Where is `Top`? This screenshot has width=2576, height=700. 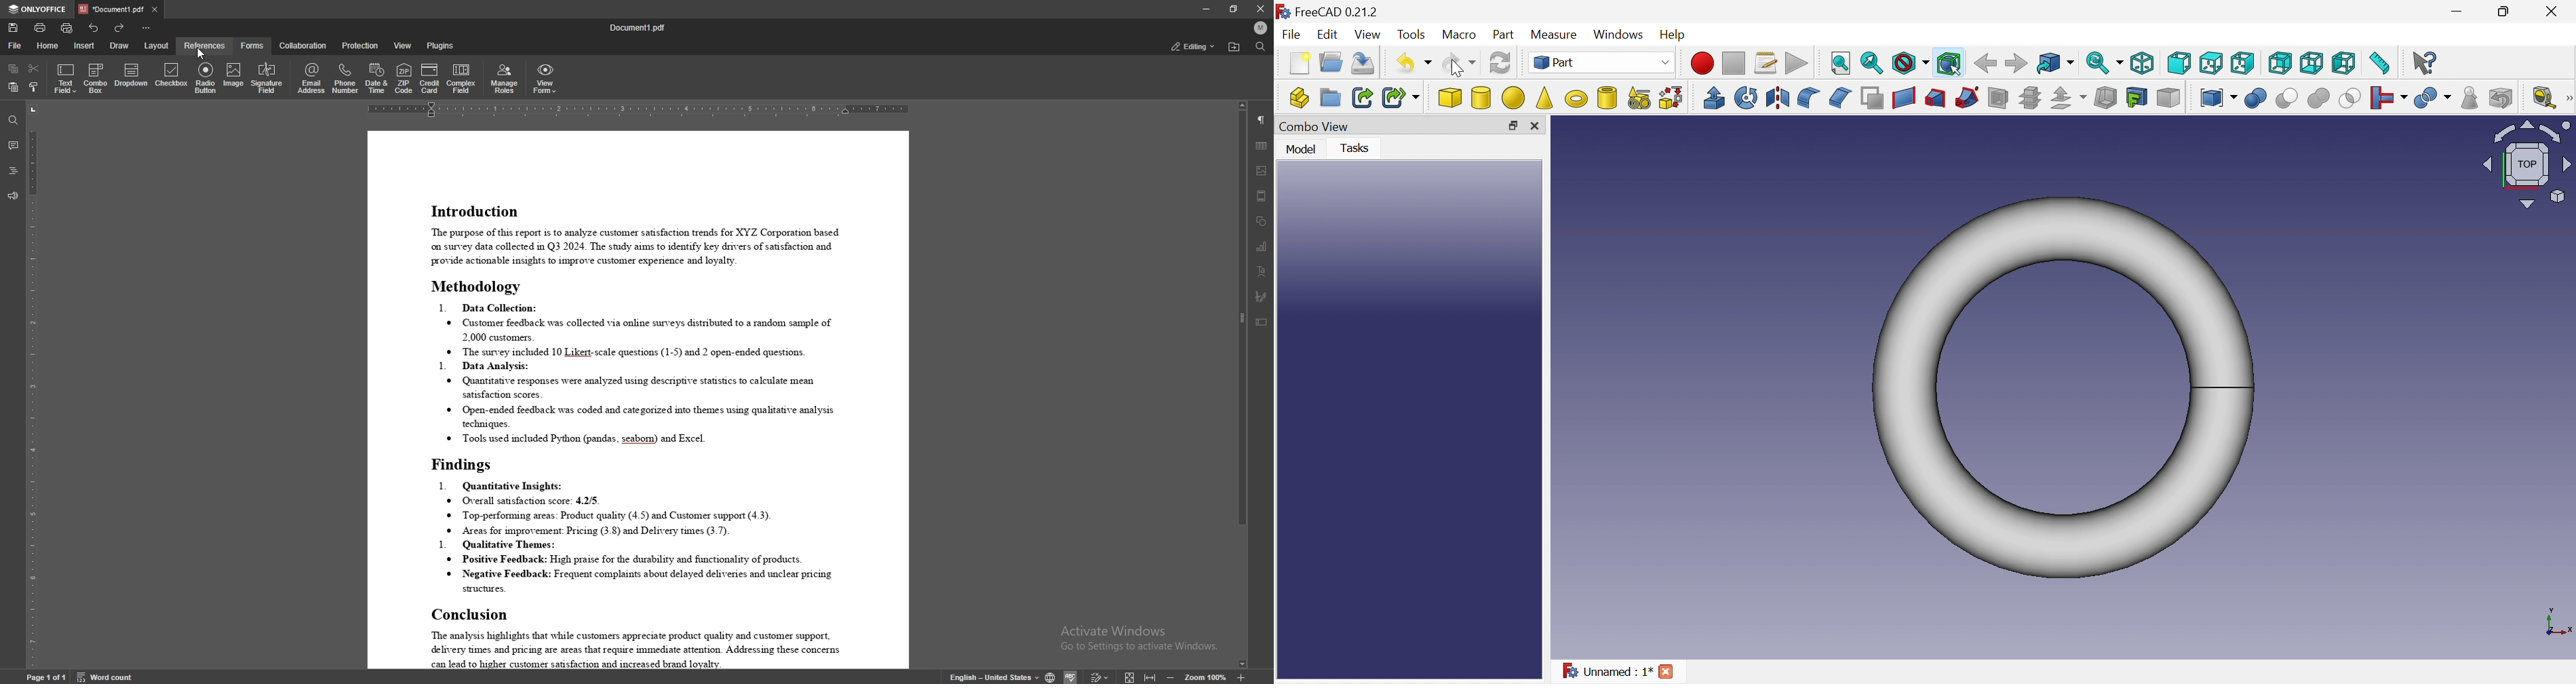 Top is located at coordinates (2212, 64).